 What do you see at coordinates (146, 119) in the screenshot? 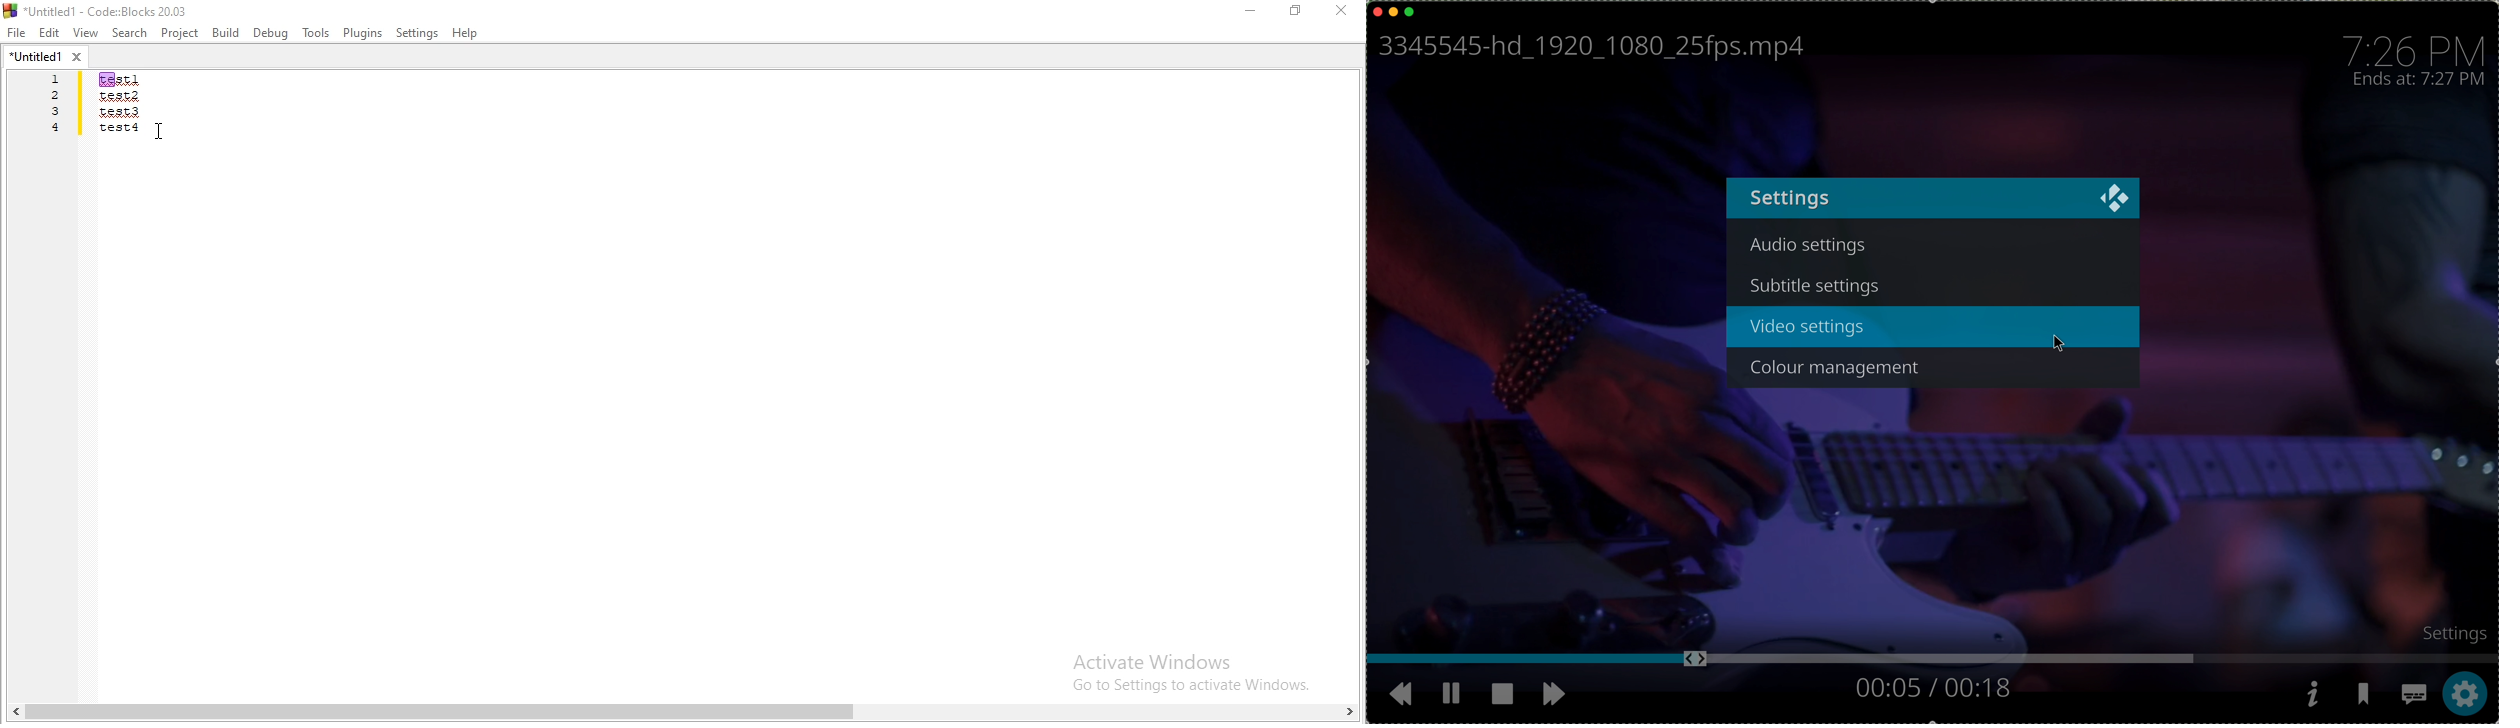
I see `Test 1, test 2, test 3, test 4` at bounding box center [146, 119].